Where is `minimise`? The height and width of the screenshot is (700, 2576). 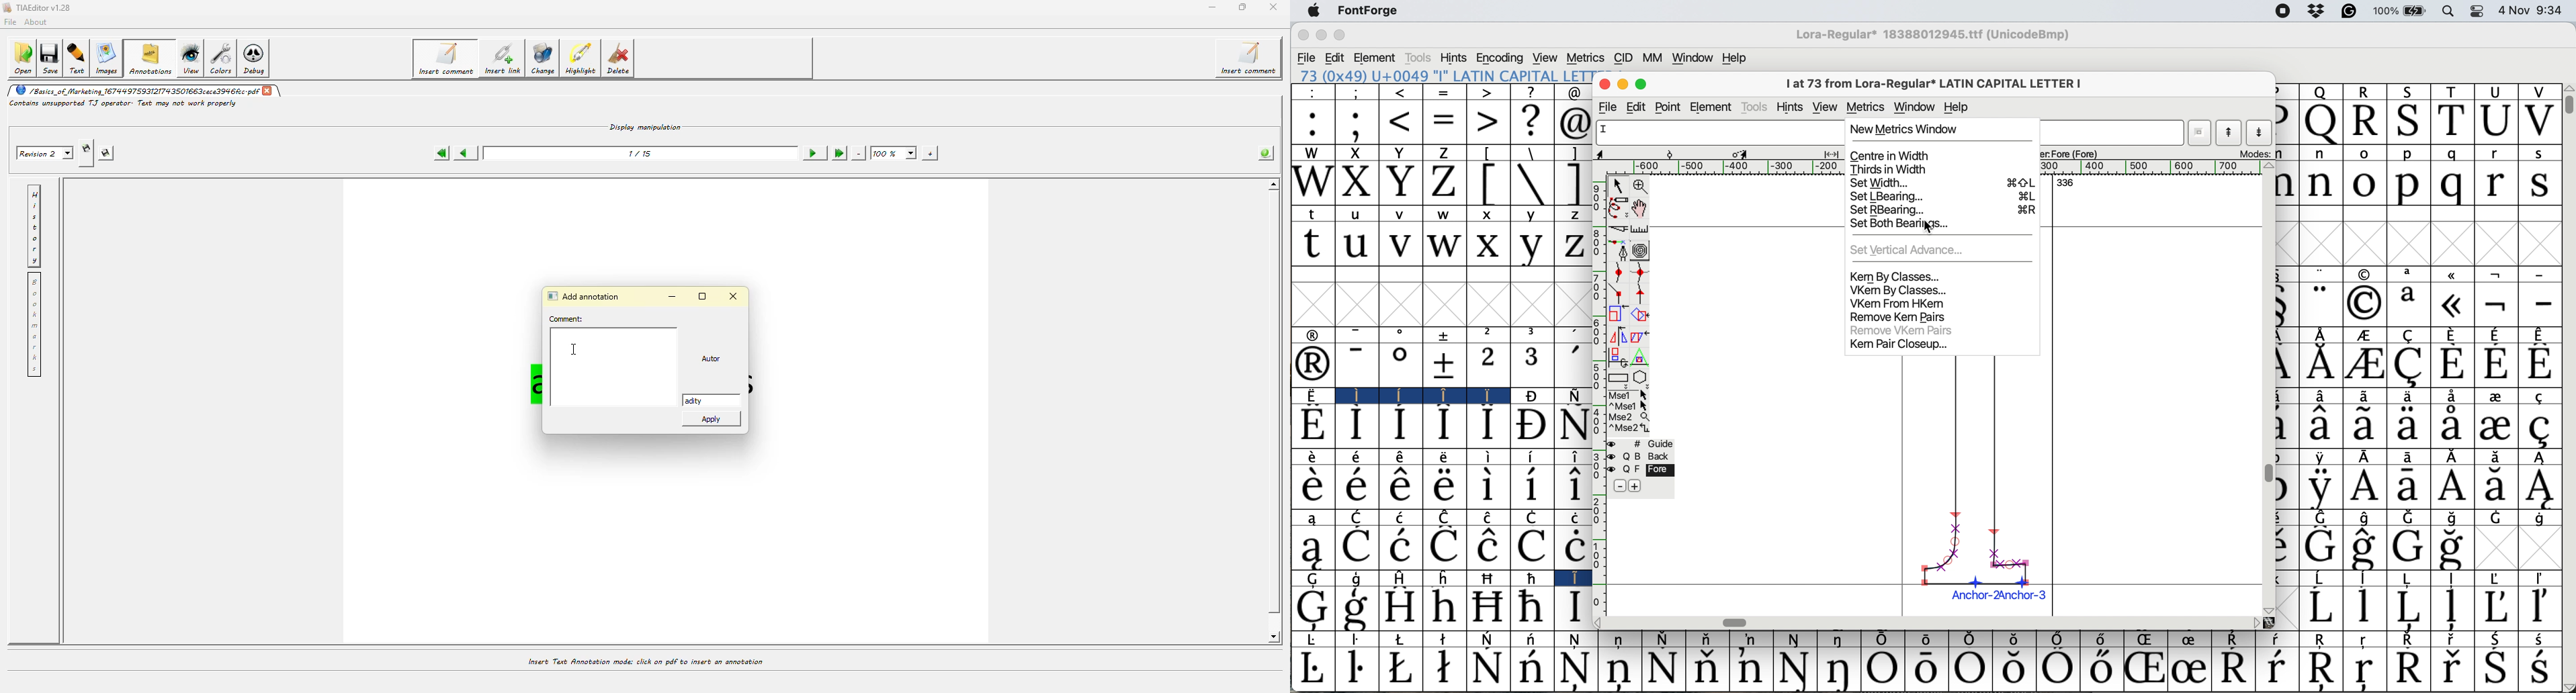 minimise is located at coordinates (1621, 84).